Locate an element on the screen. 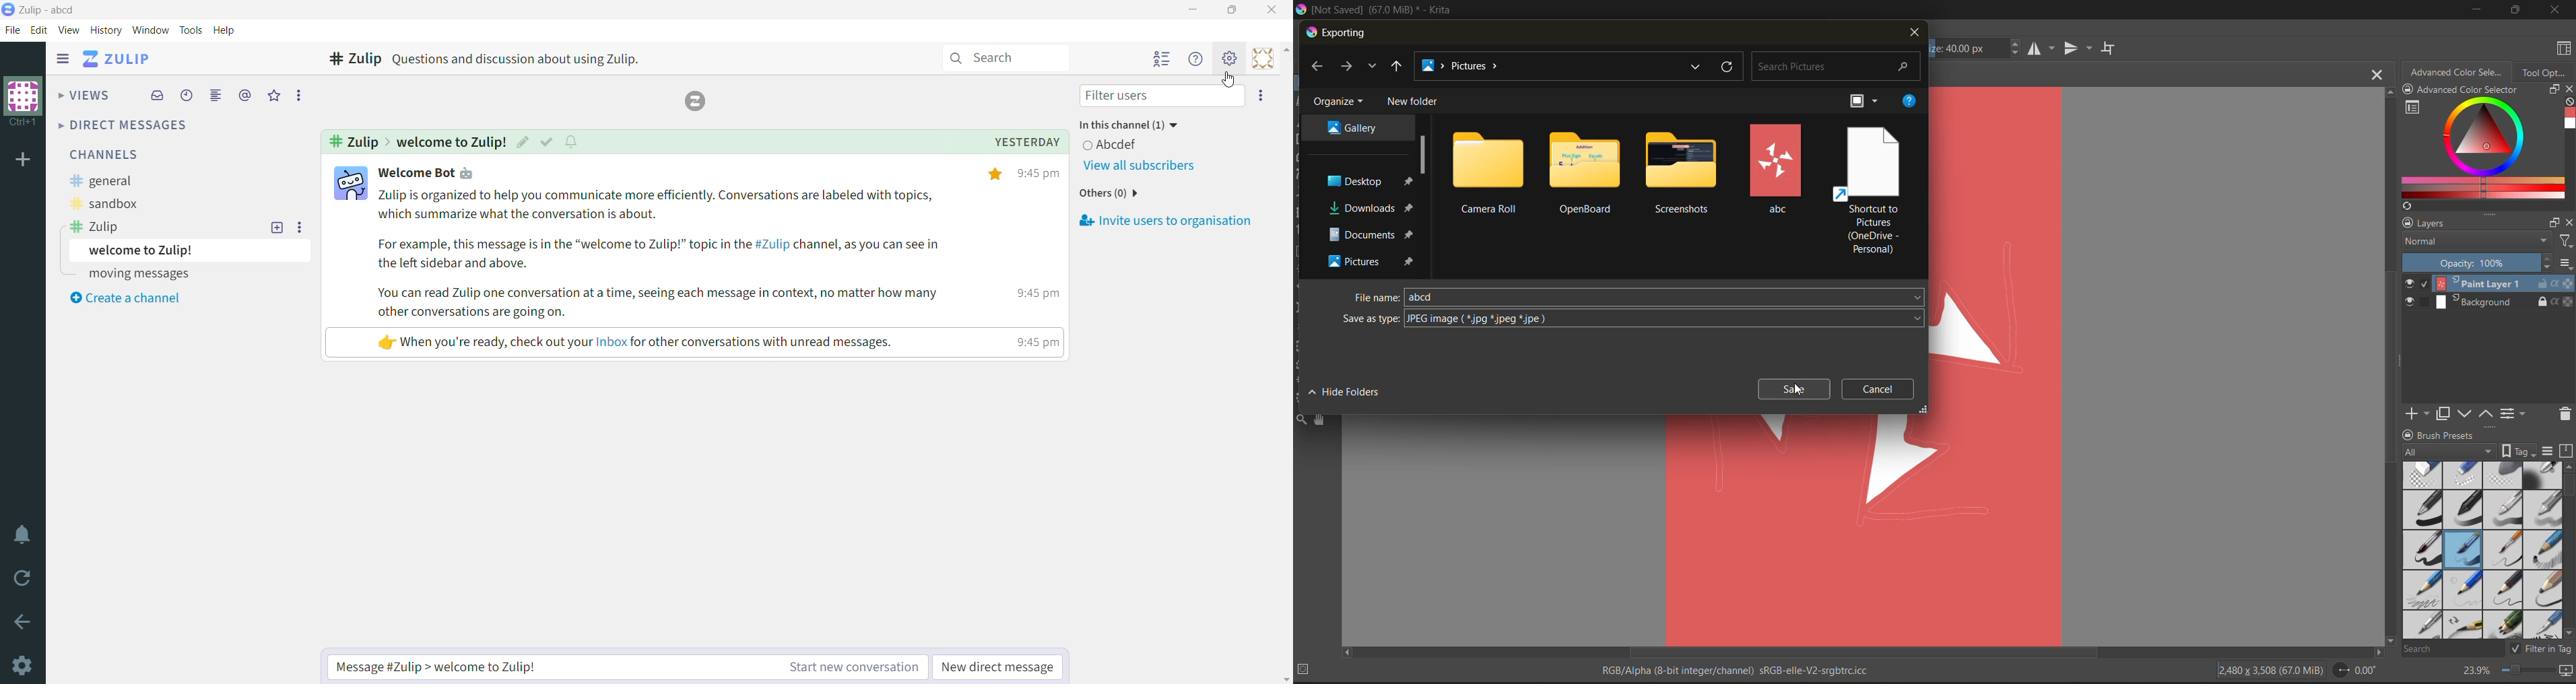 Image resolution: width=2576 pixels, height=700 pixels. vertical mirror tool is located at coordinates (2079, 48).